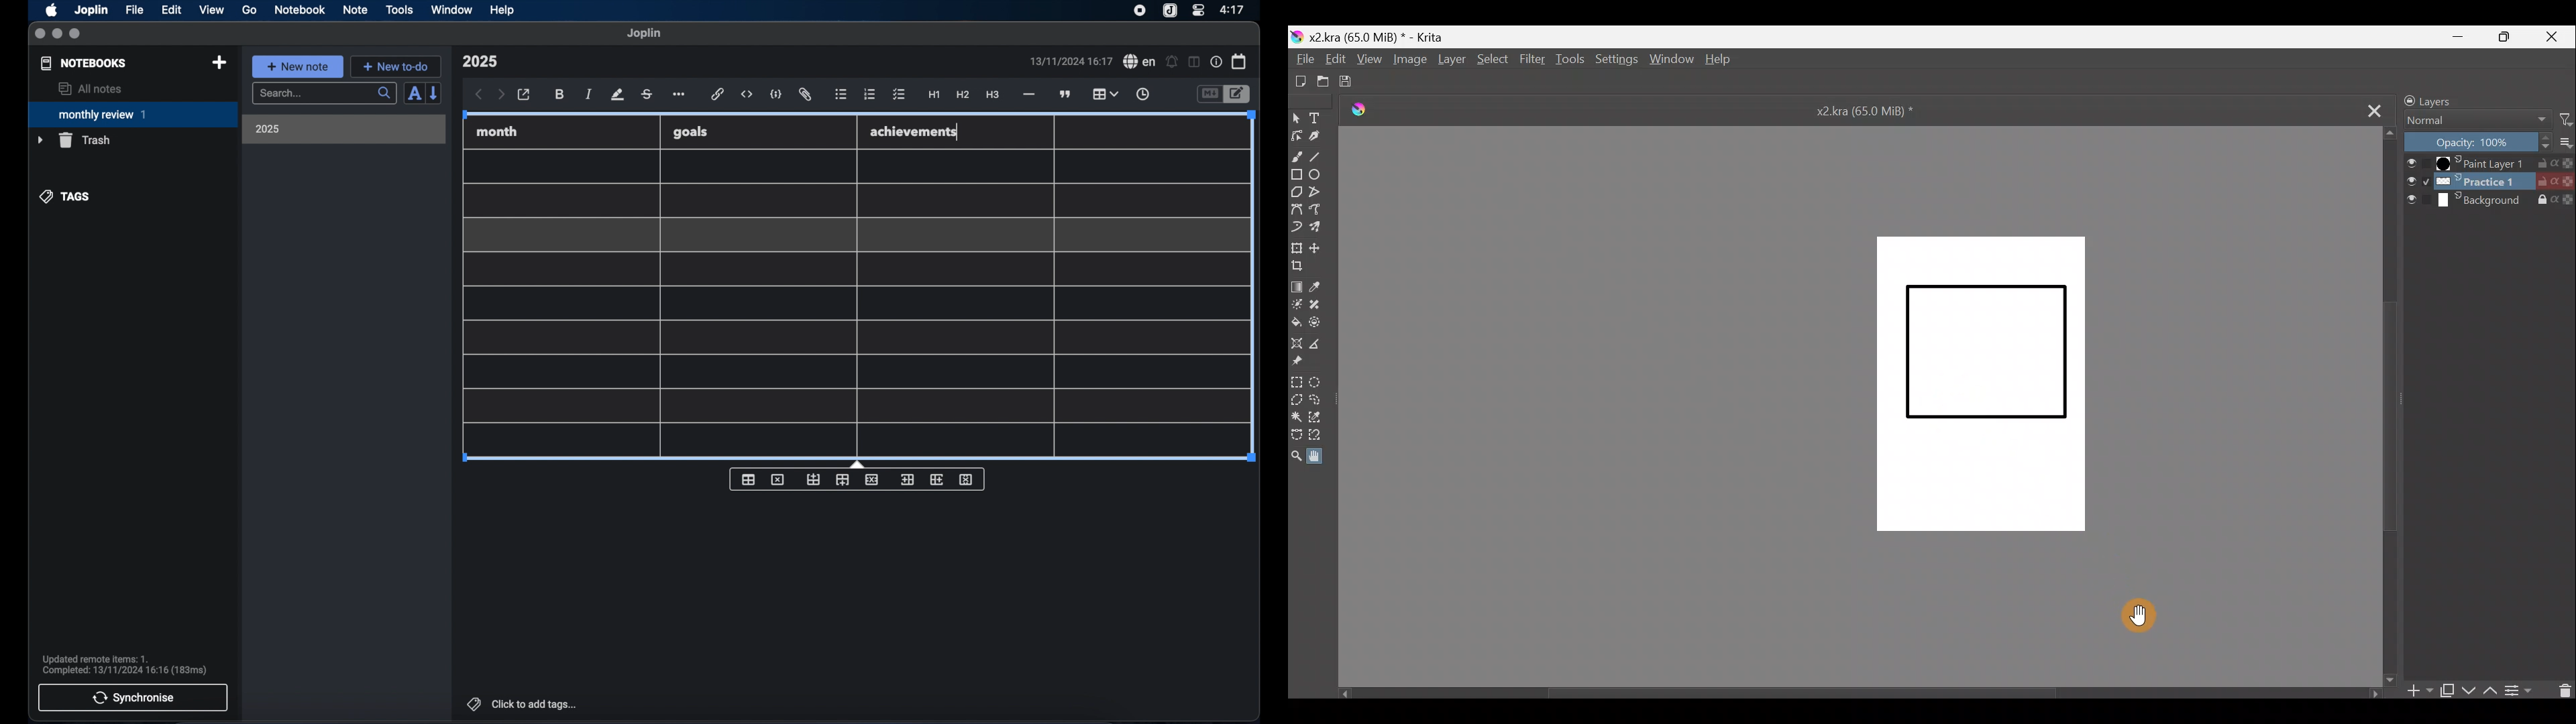 The width and height of the screenshot is (2576, 728). What do you see at coordinates (1296, 208) in the screenshot?
I see `Bezier curve tool` at bounding box center [1296, 208].